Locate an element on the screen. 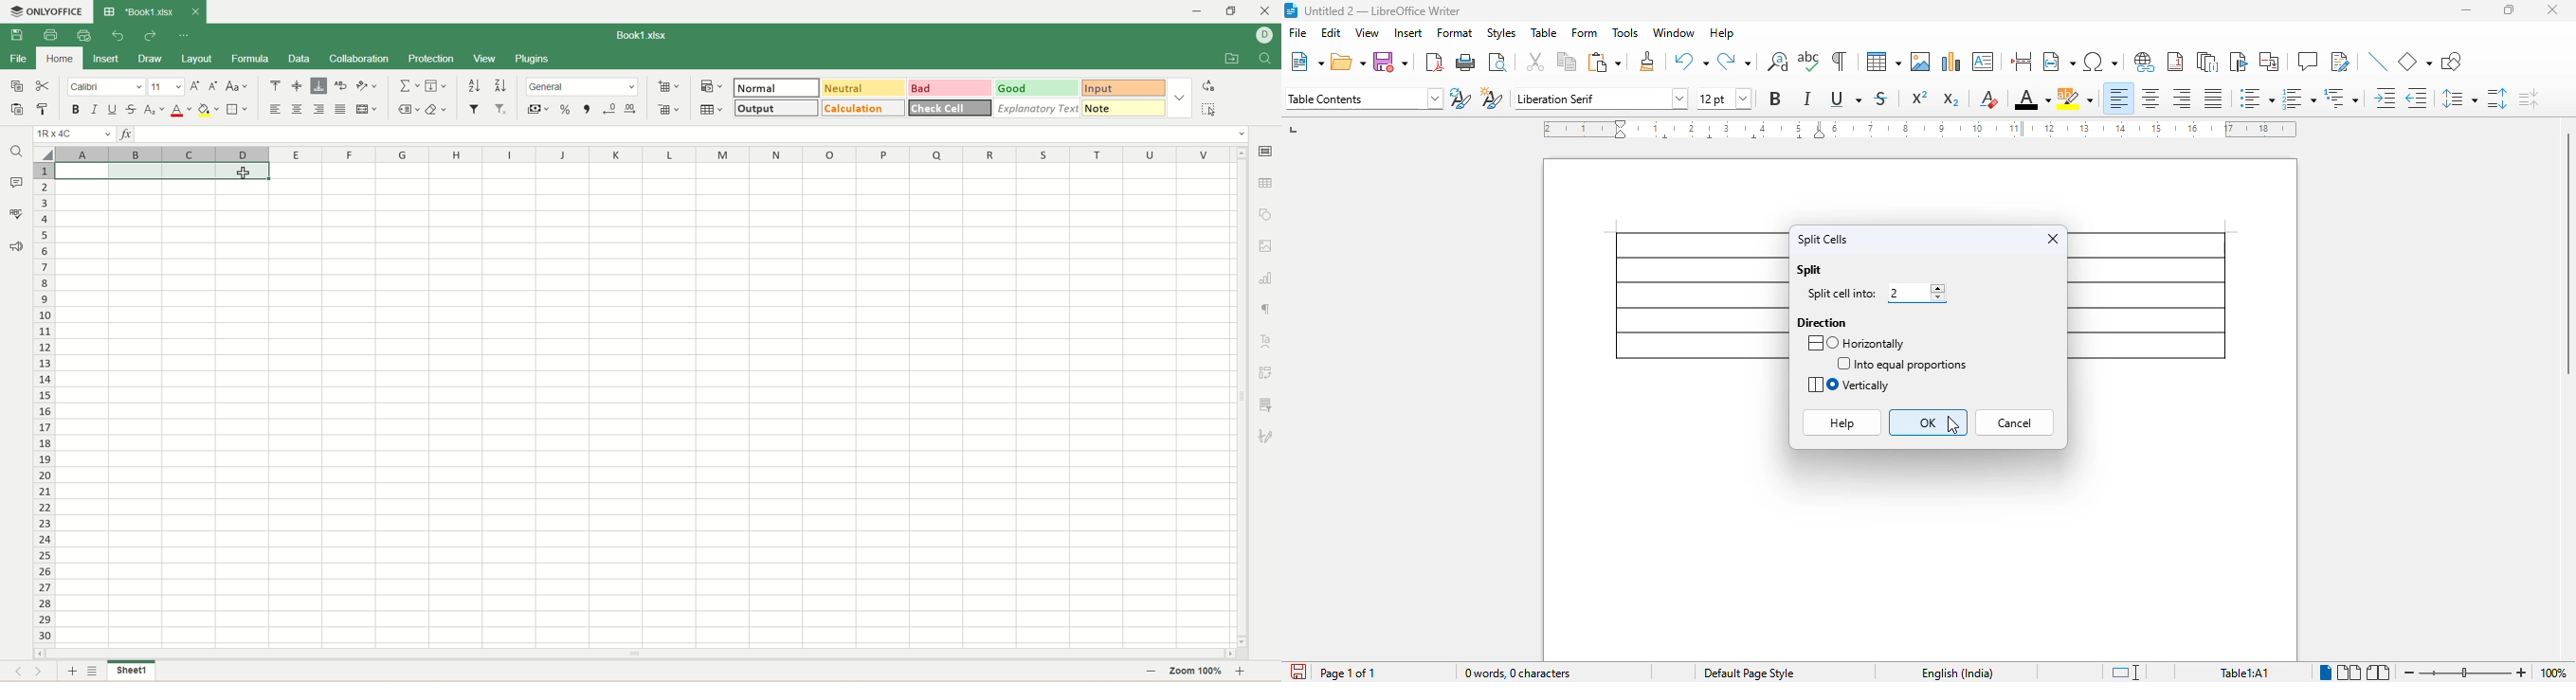  onlyoffice is located at coordinates (47, 12).